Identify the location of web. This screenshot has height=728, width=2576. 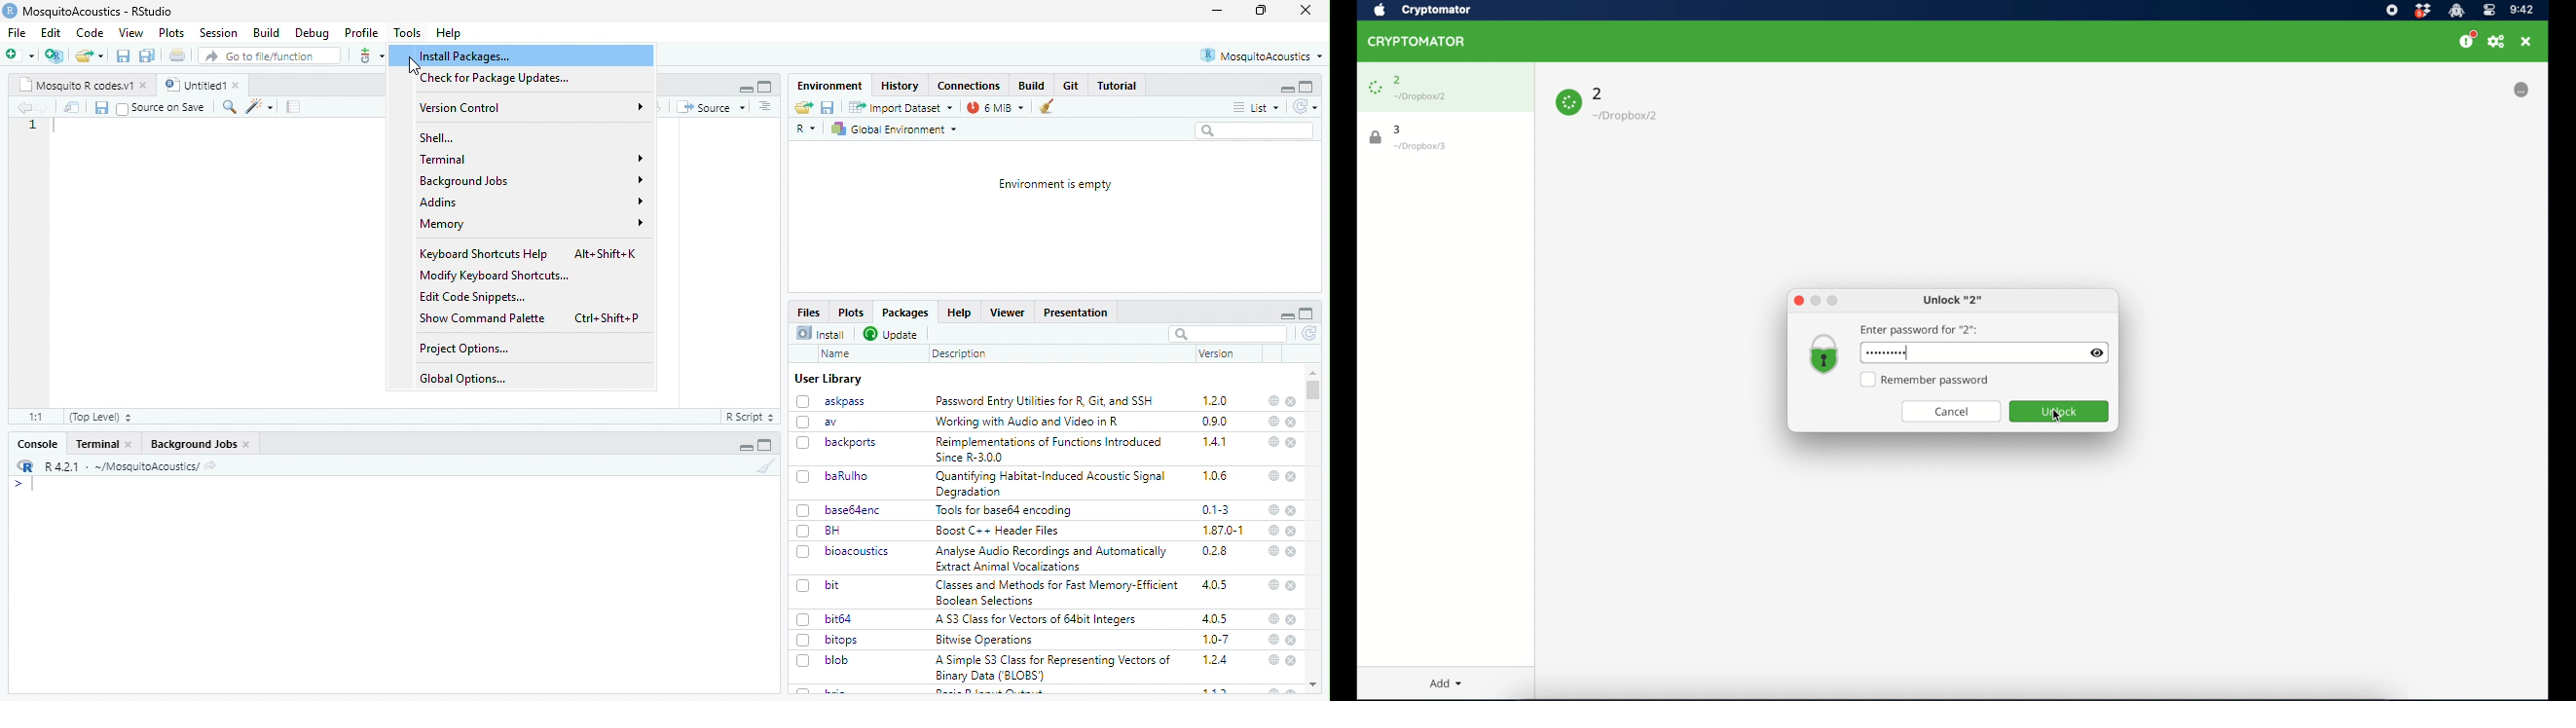
(1275, 422).